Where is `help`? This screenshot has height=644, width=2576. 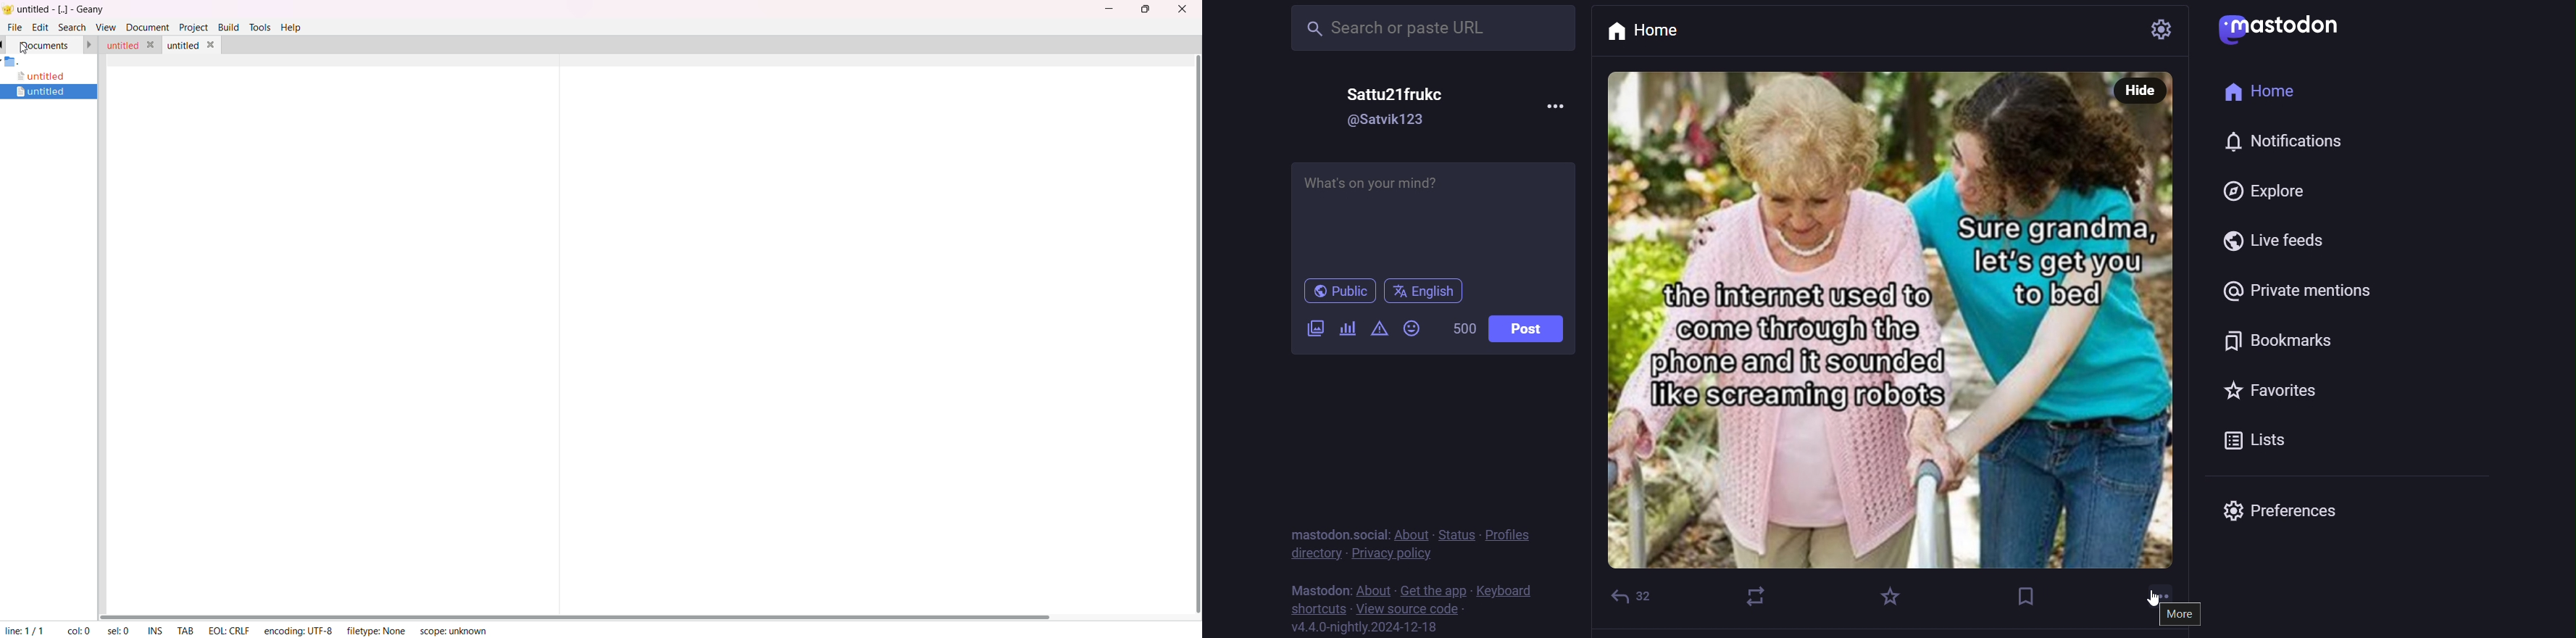 help is located at coordinates (292, 28).